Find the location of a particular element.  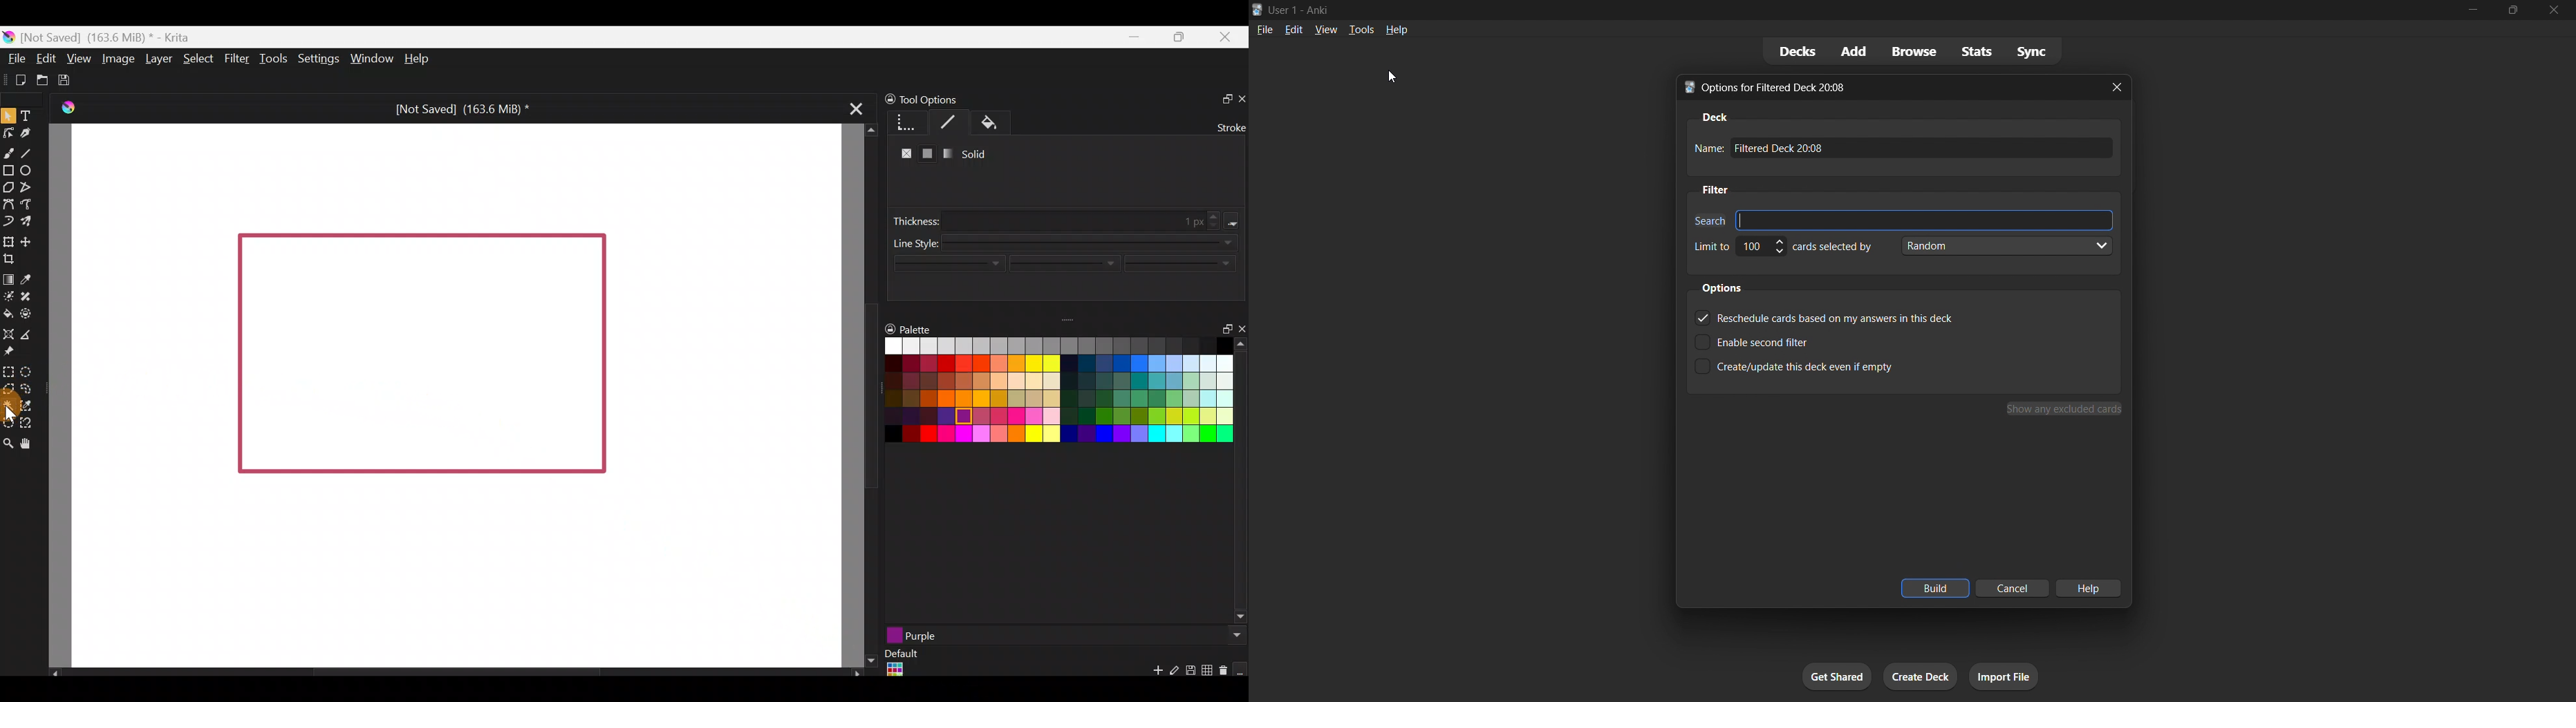

Edit swatch/group is located at coordinates (1175, 674).